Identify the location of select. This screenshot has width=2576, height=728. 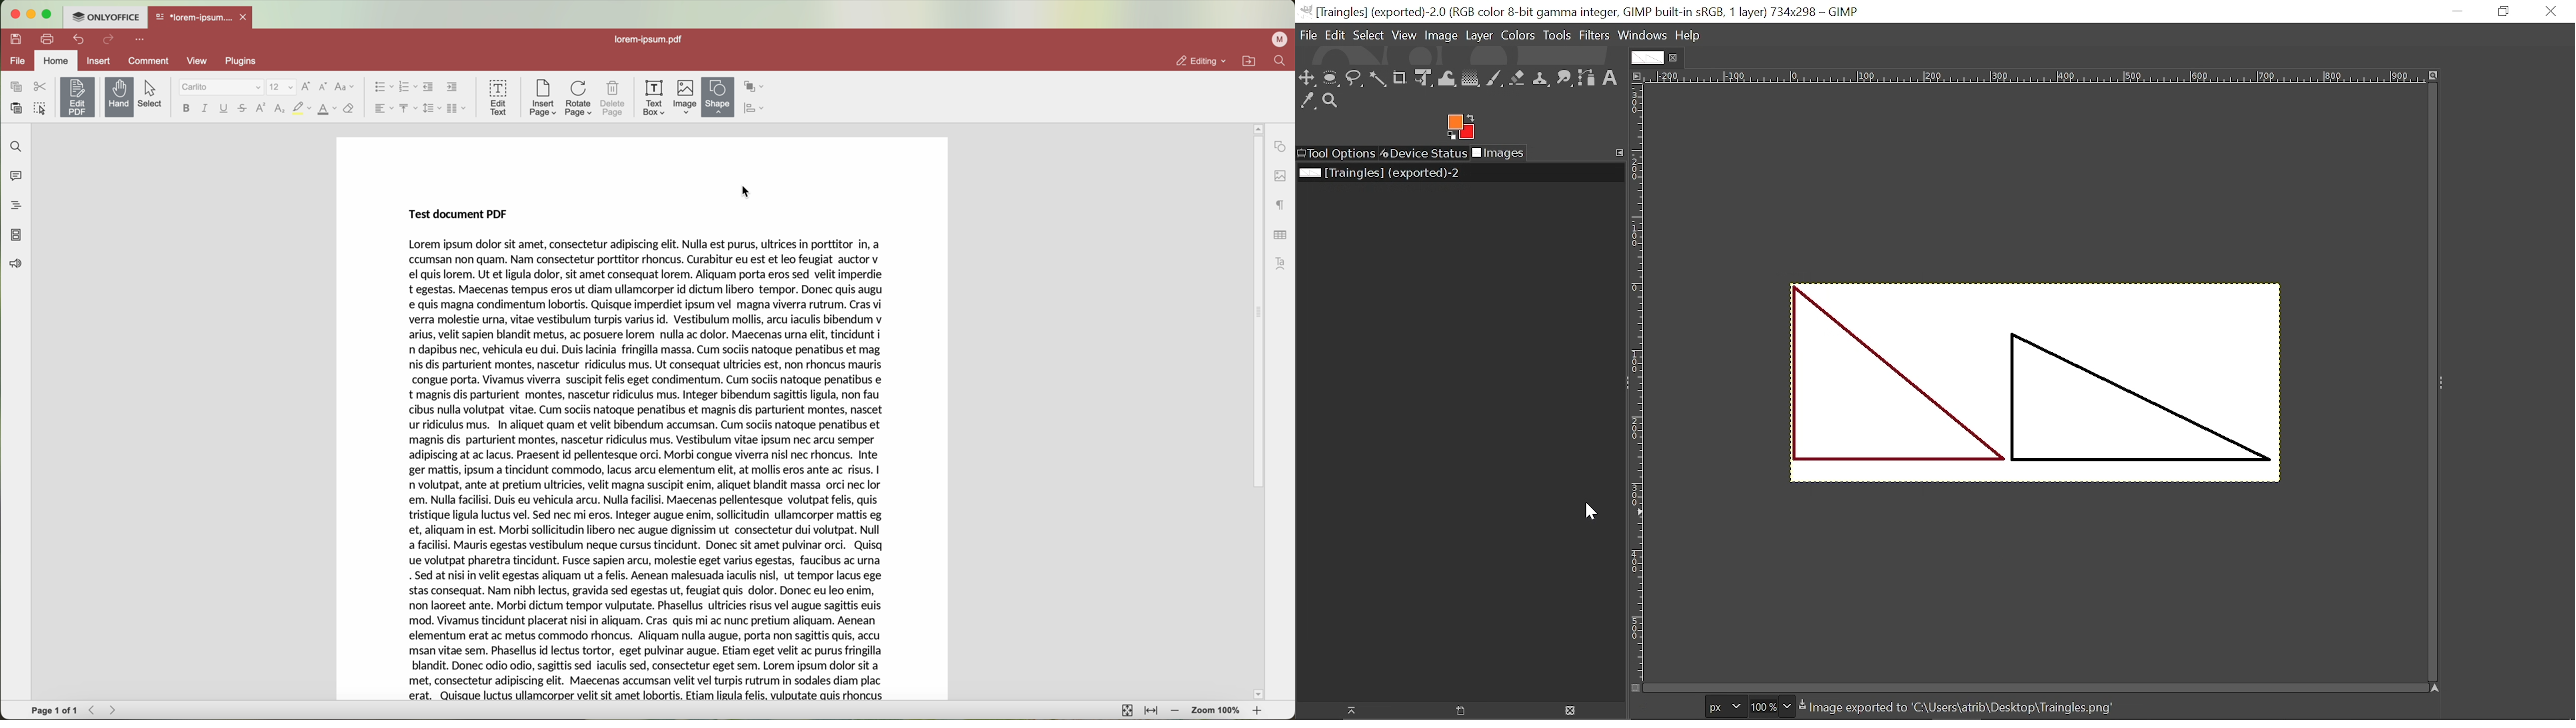
(154, 94).